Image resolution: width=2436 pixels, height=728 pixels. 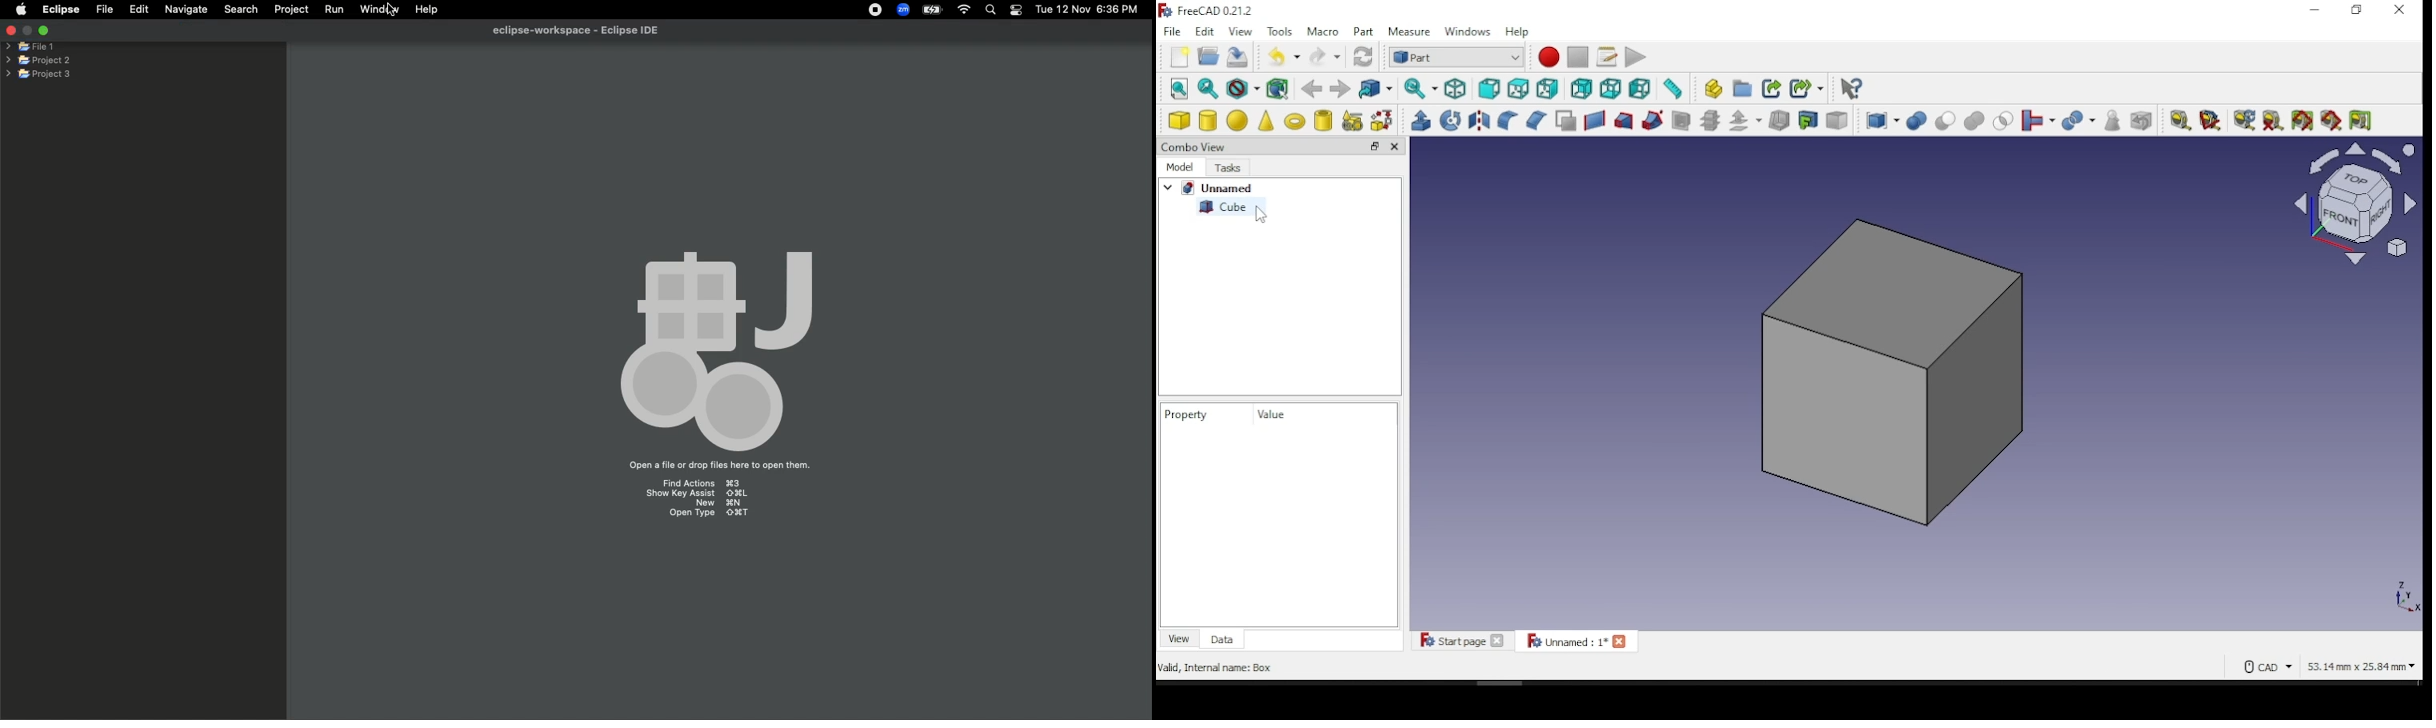 I want to click on fit selection, so click(x=1208, y=88).